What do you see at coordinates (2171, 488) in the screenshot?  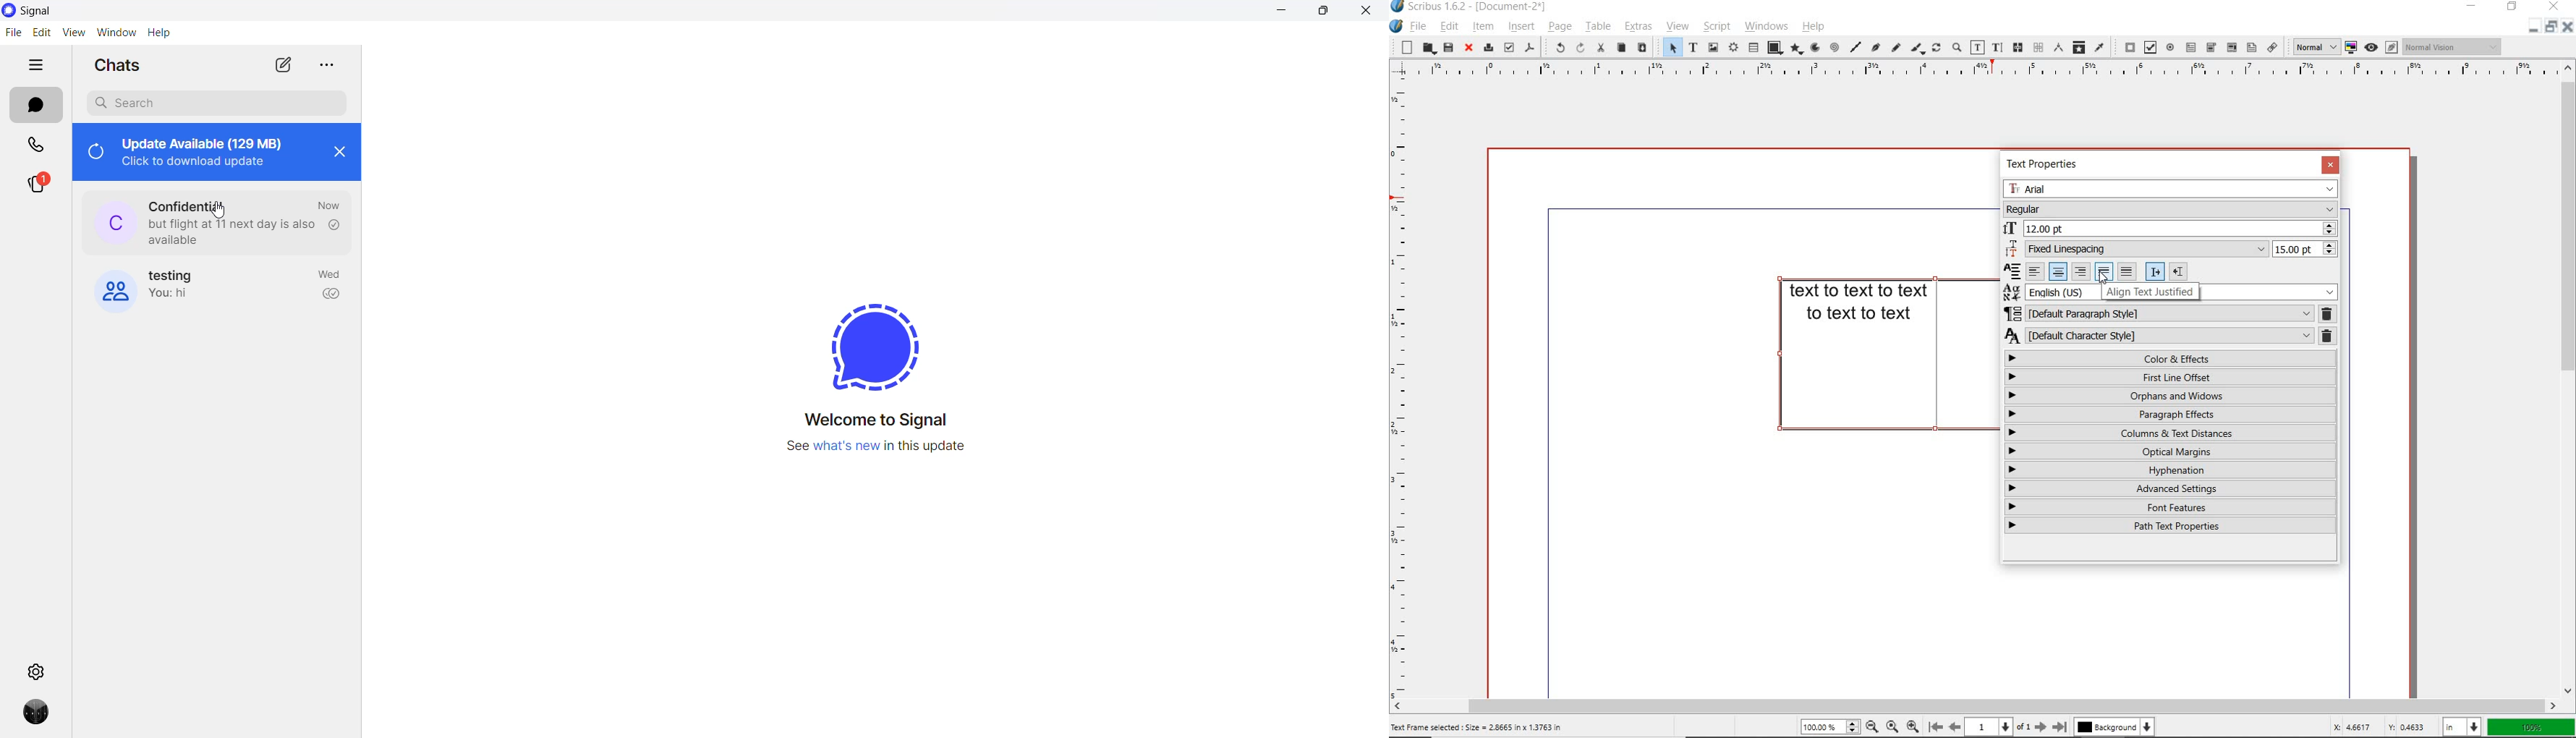 I see `ADVANCED SETTINGS` at bounding box center [2171, 488].